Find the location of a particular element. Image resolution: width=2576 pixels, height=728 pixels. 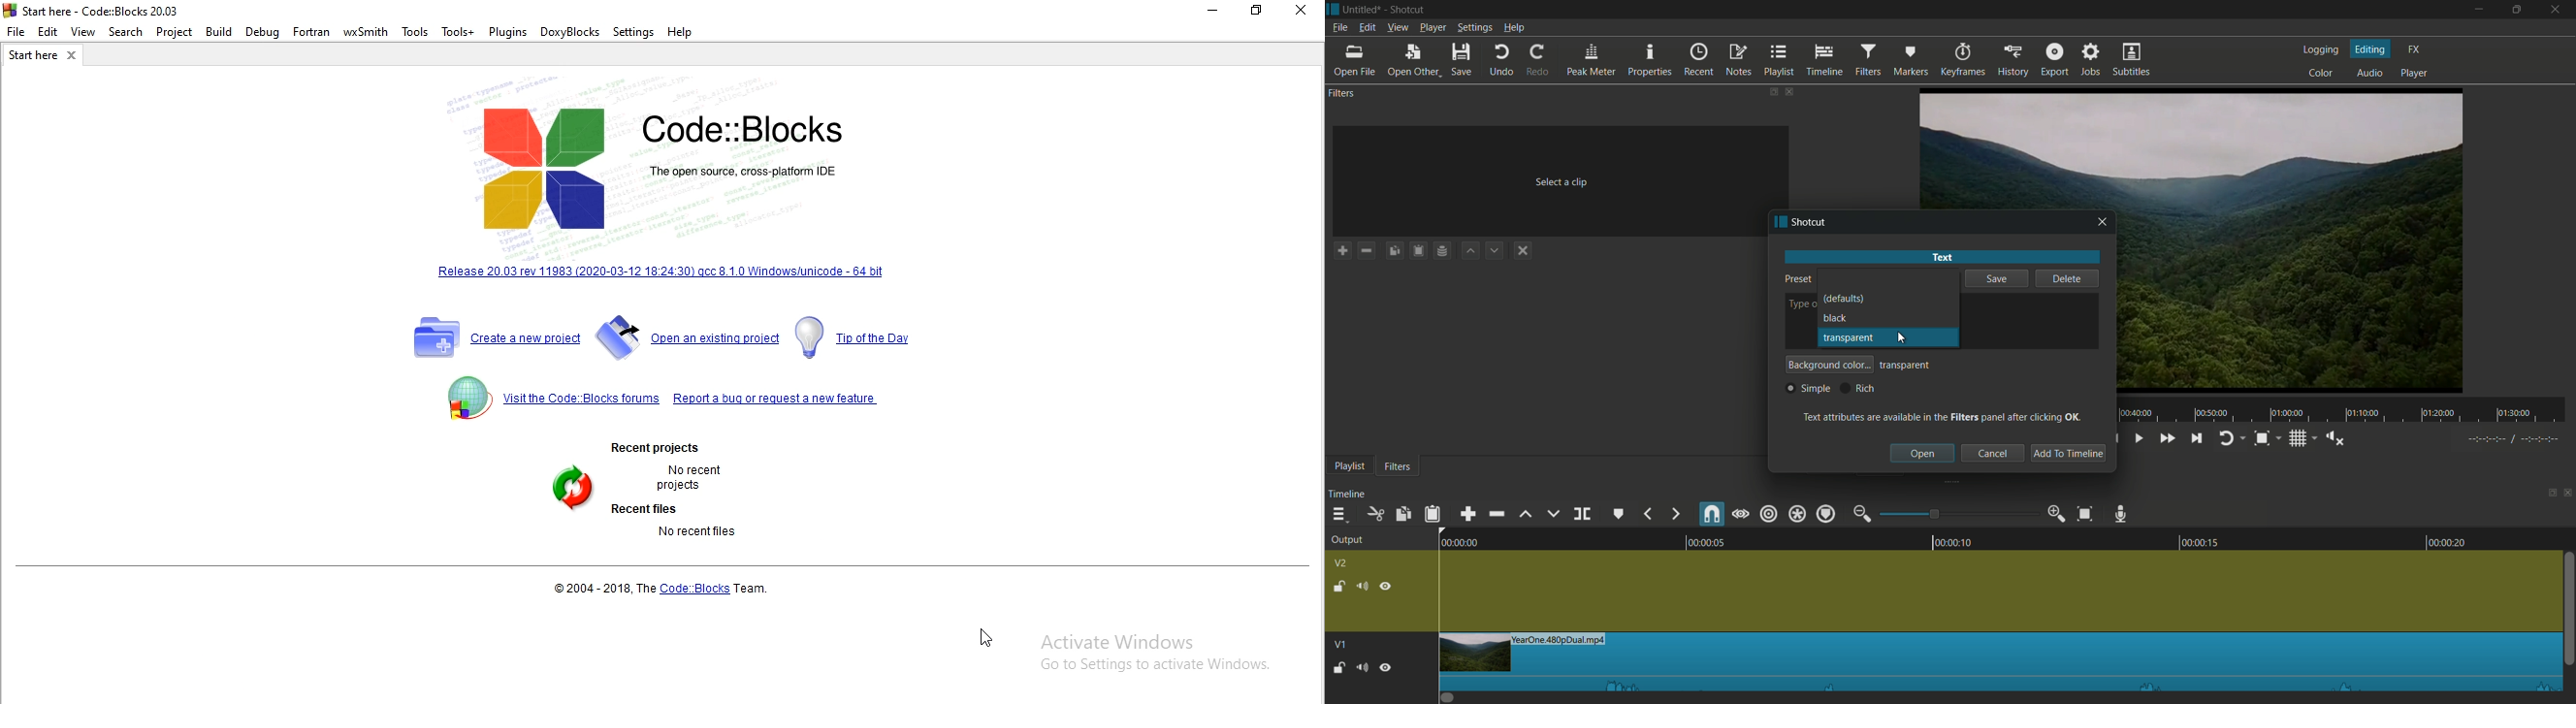

notes is located at coordinates (1740, 59).